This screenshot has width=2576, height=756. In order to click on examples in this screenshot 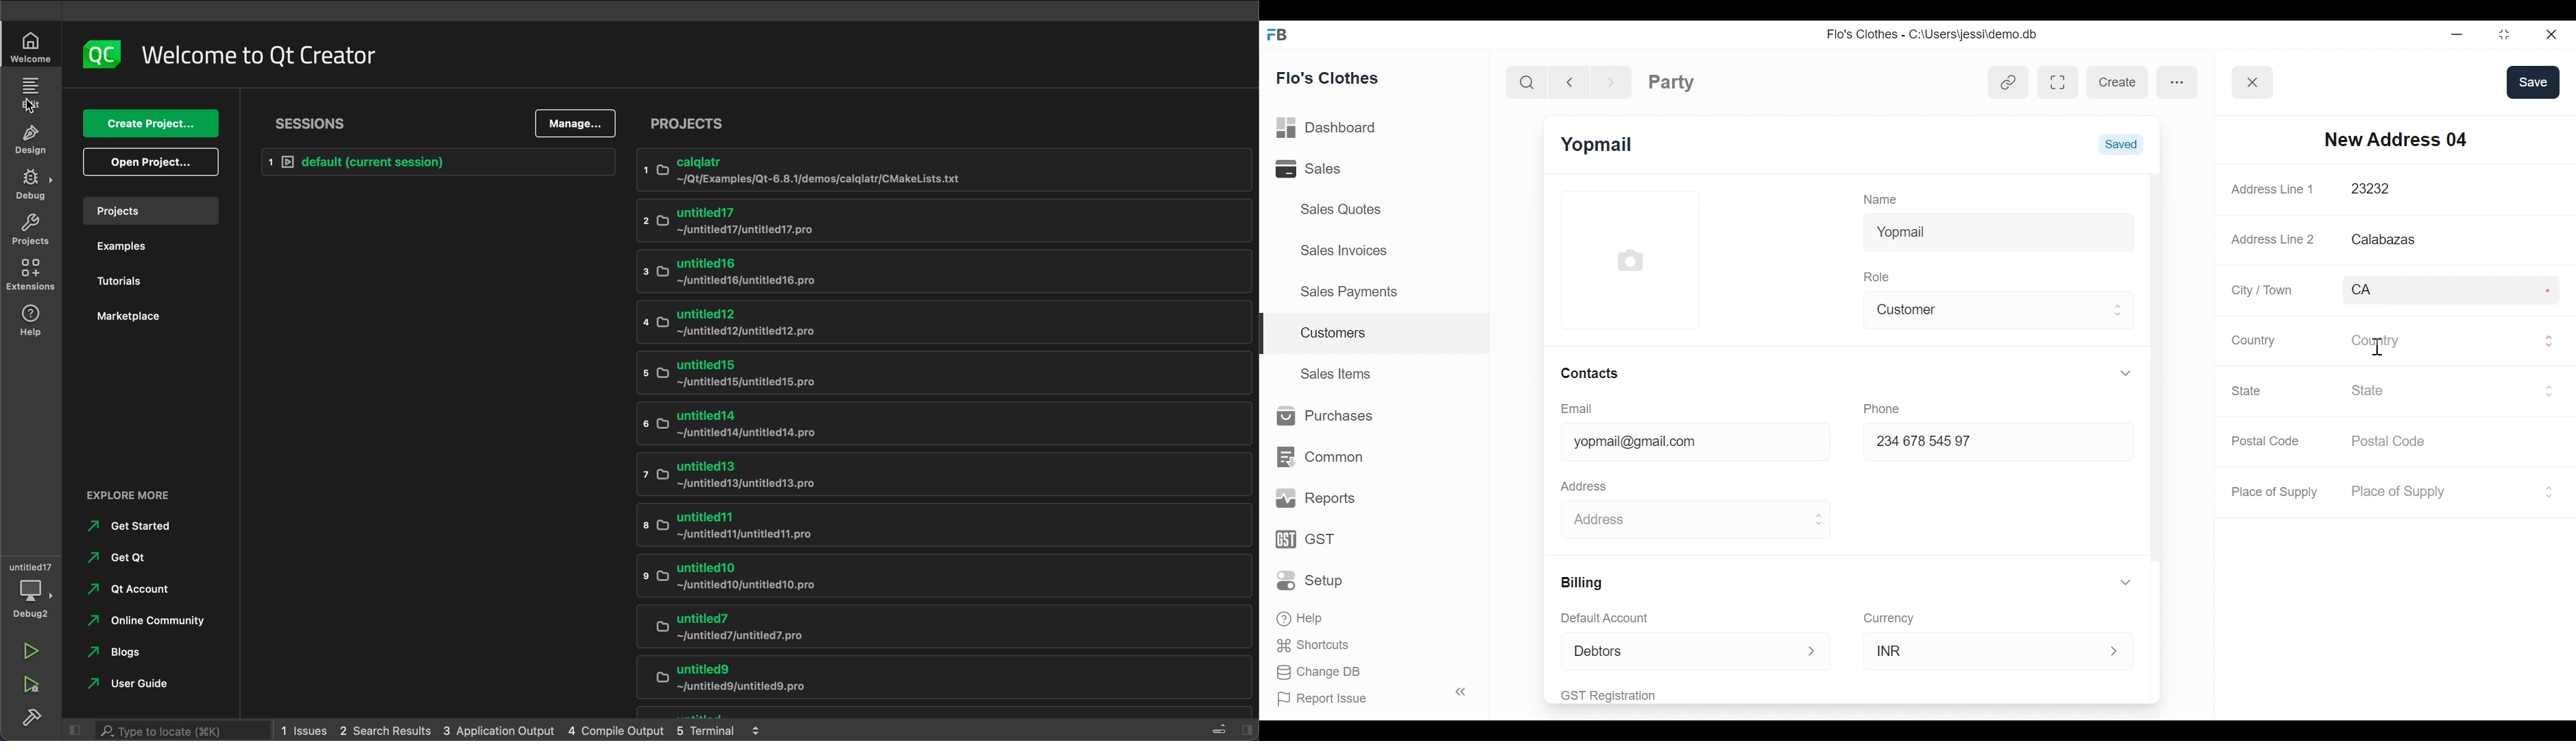, I will do `click(150, 247)`.